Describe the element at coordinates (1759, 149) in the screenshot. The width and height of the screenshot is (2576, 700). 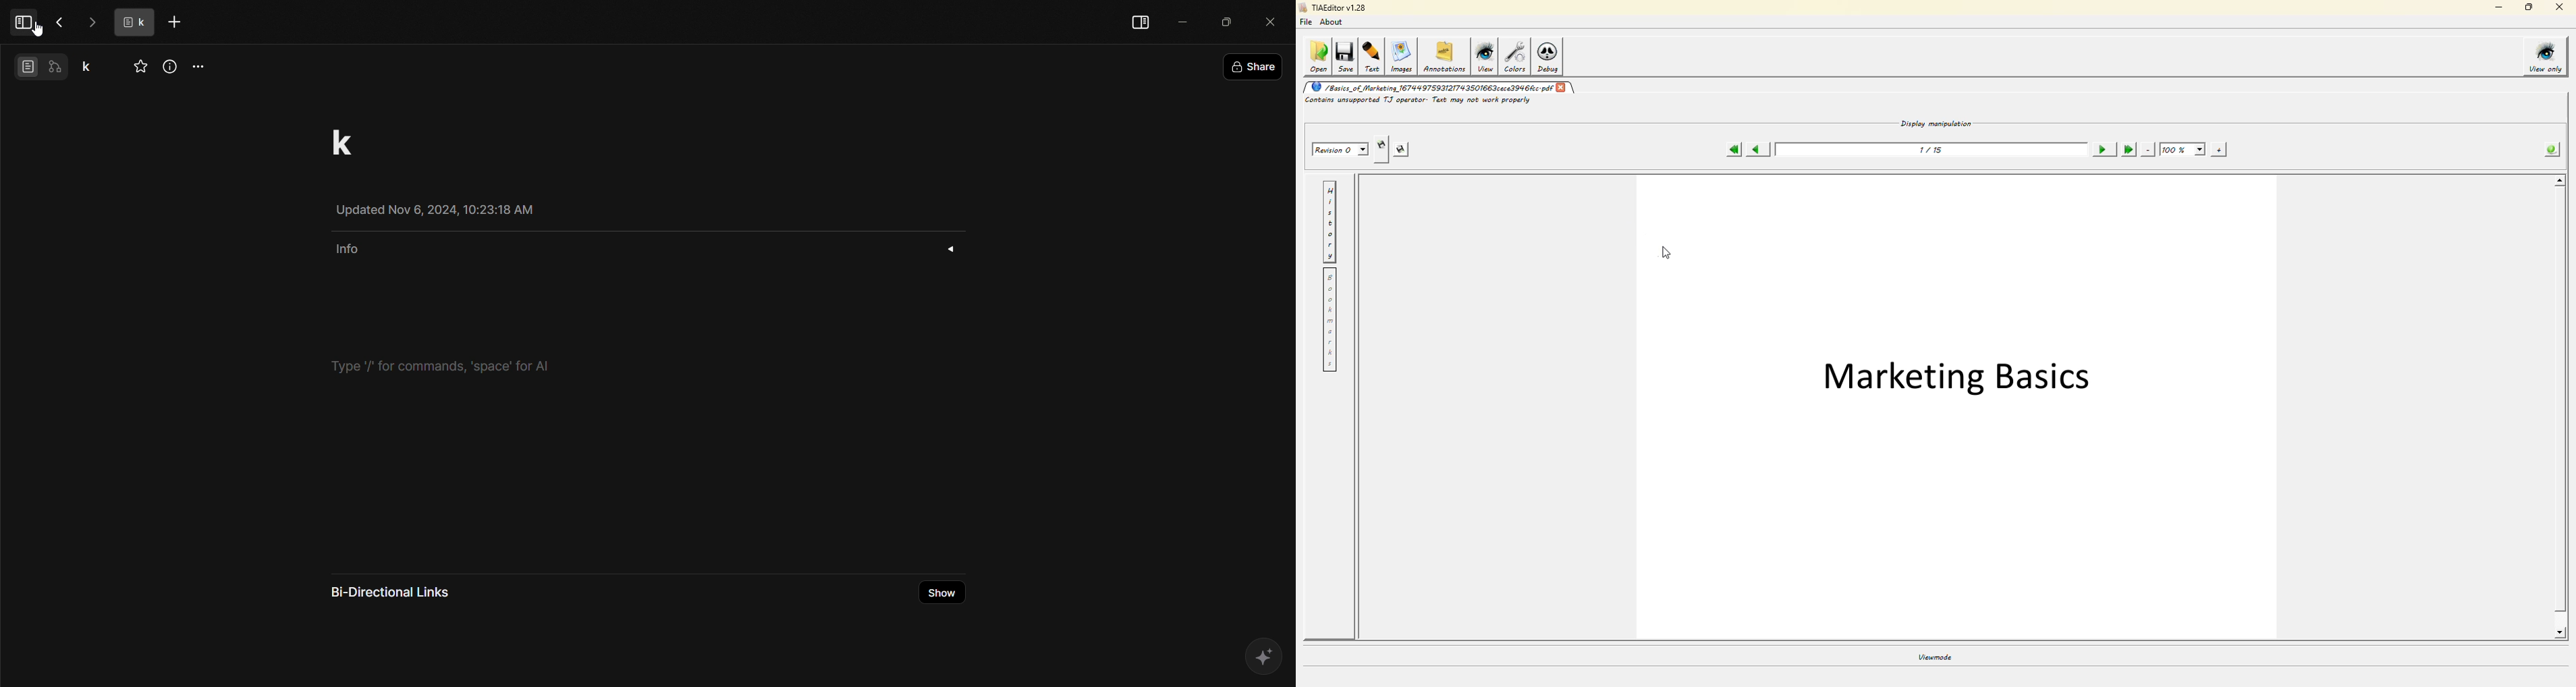
I see `previous page` at that location.